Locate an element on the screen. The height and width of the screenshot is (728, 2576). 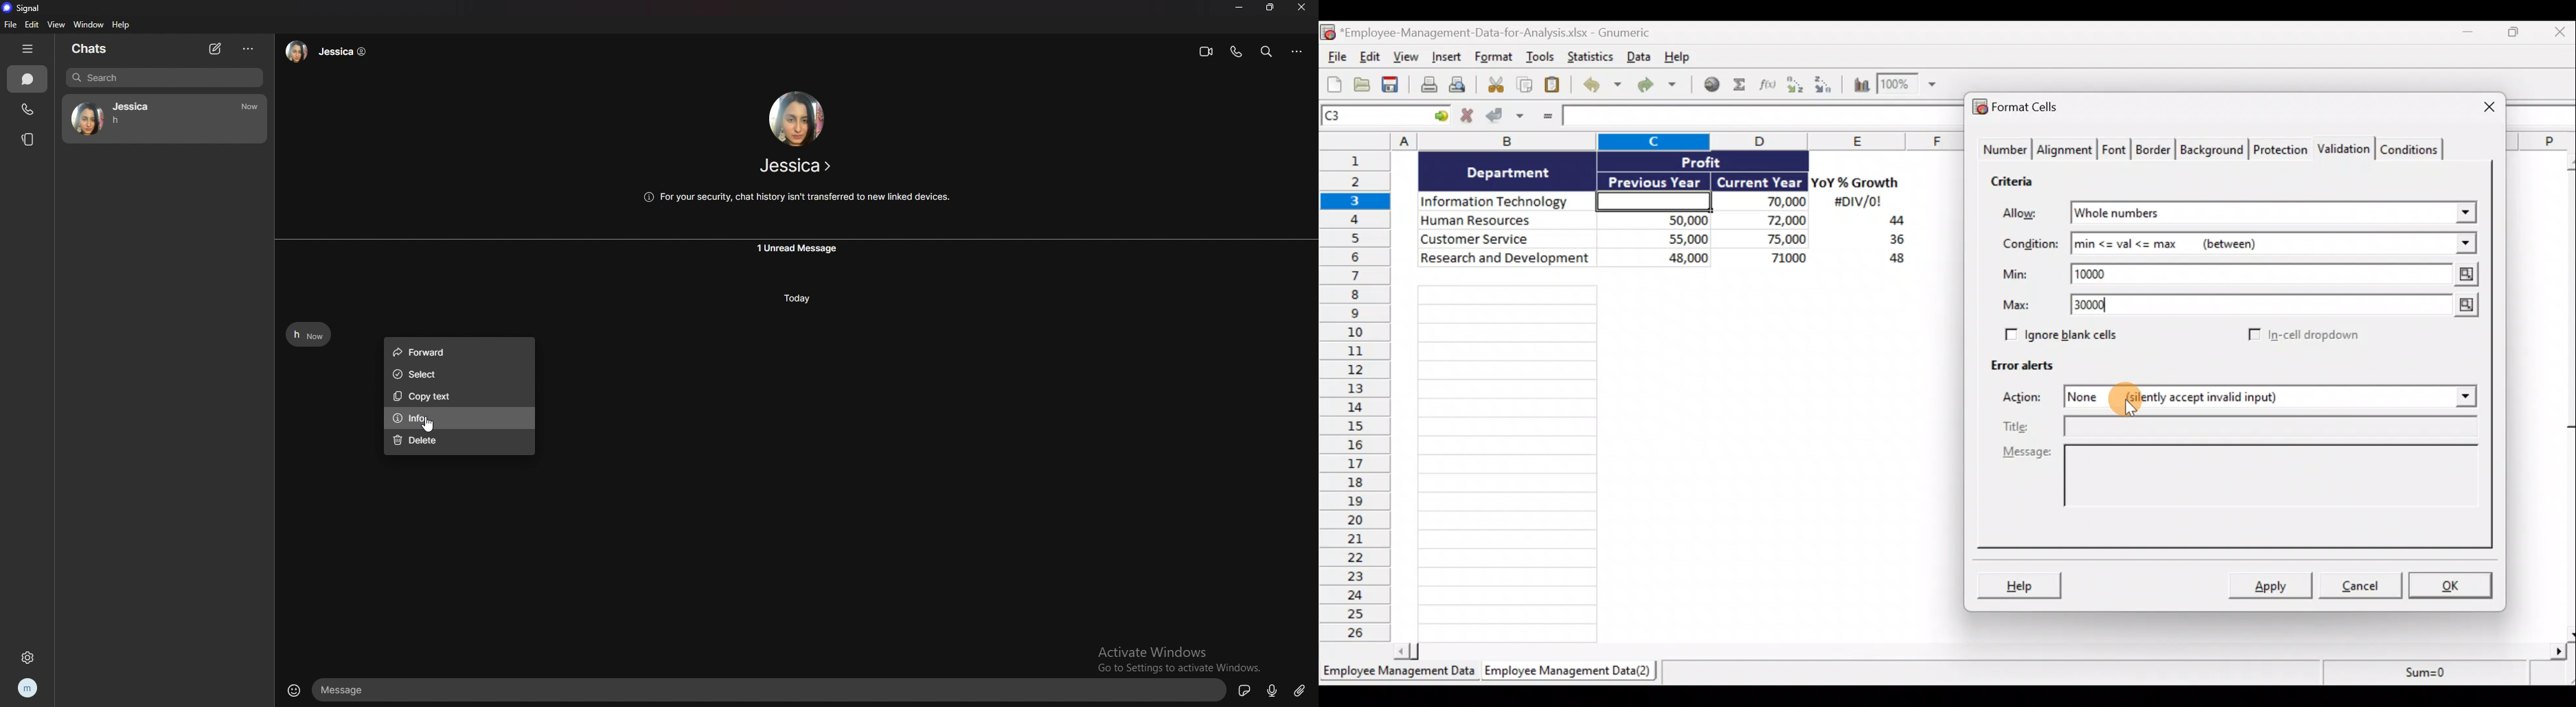
Scroll bar is located at coordinates (1985, 649).